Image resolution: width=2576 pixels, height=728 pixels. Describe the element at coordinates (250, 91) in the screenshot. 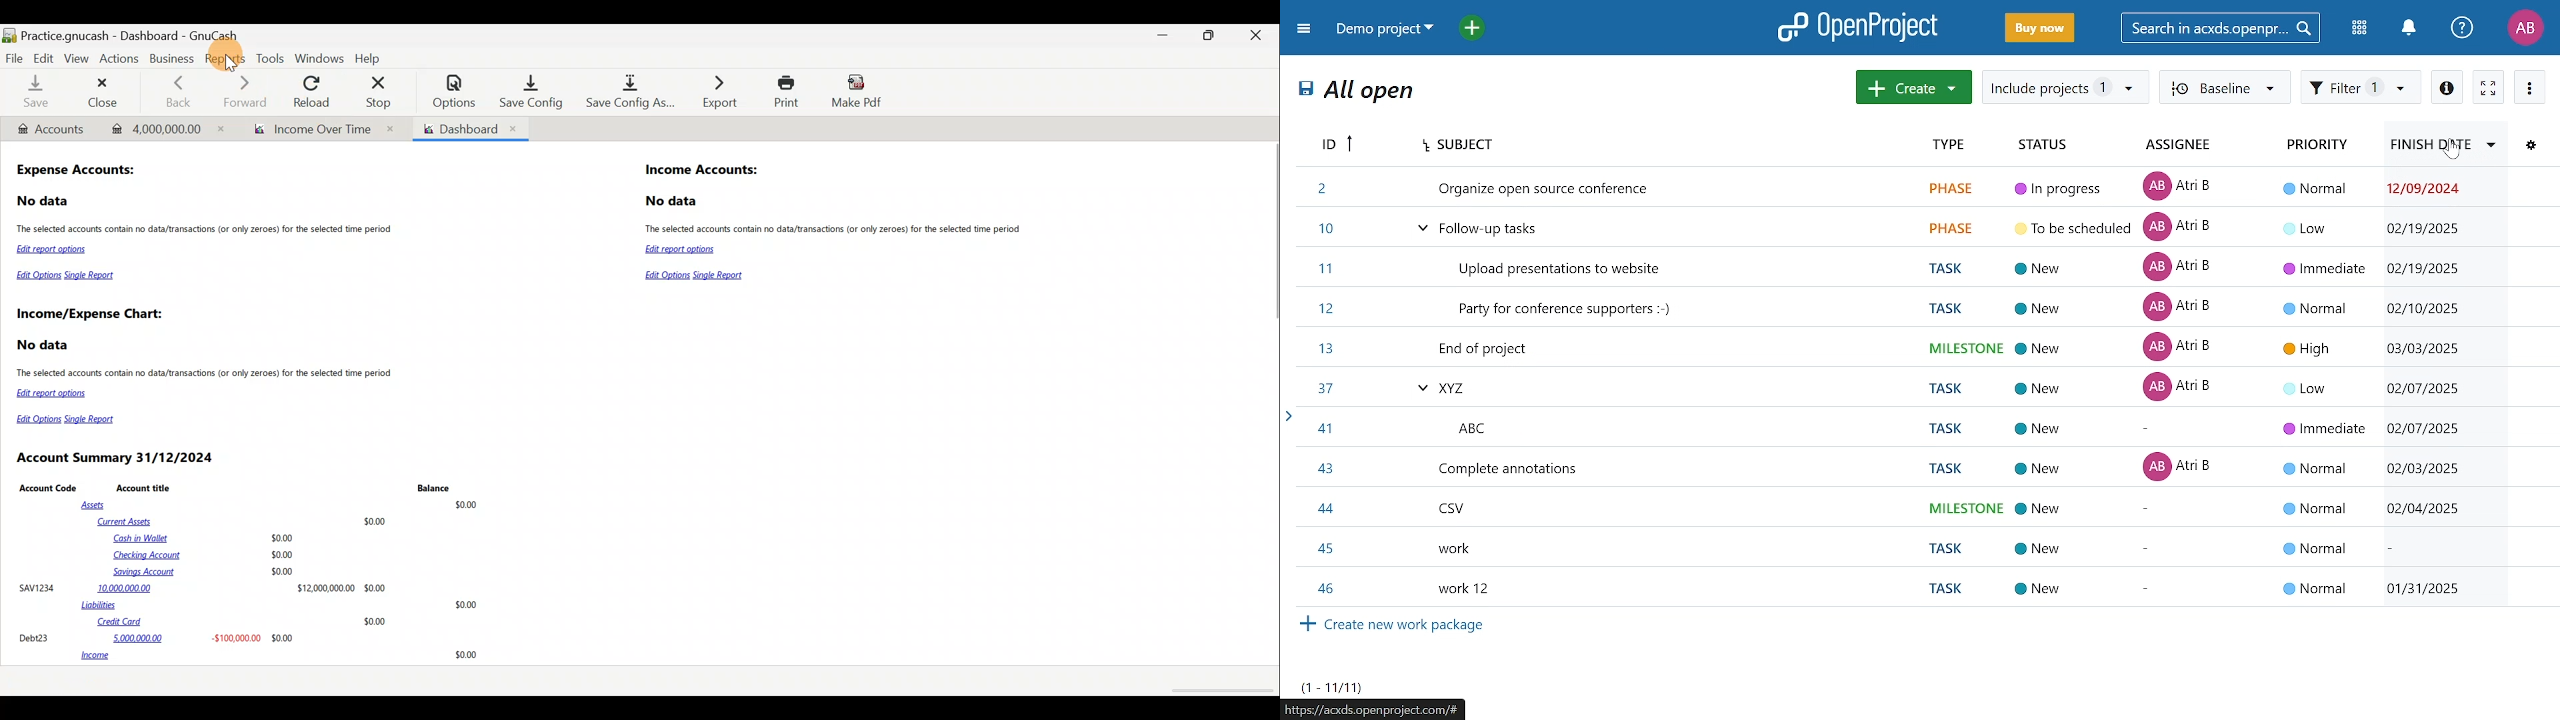

I see `Forward` at that location.